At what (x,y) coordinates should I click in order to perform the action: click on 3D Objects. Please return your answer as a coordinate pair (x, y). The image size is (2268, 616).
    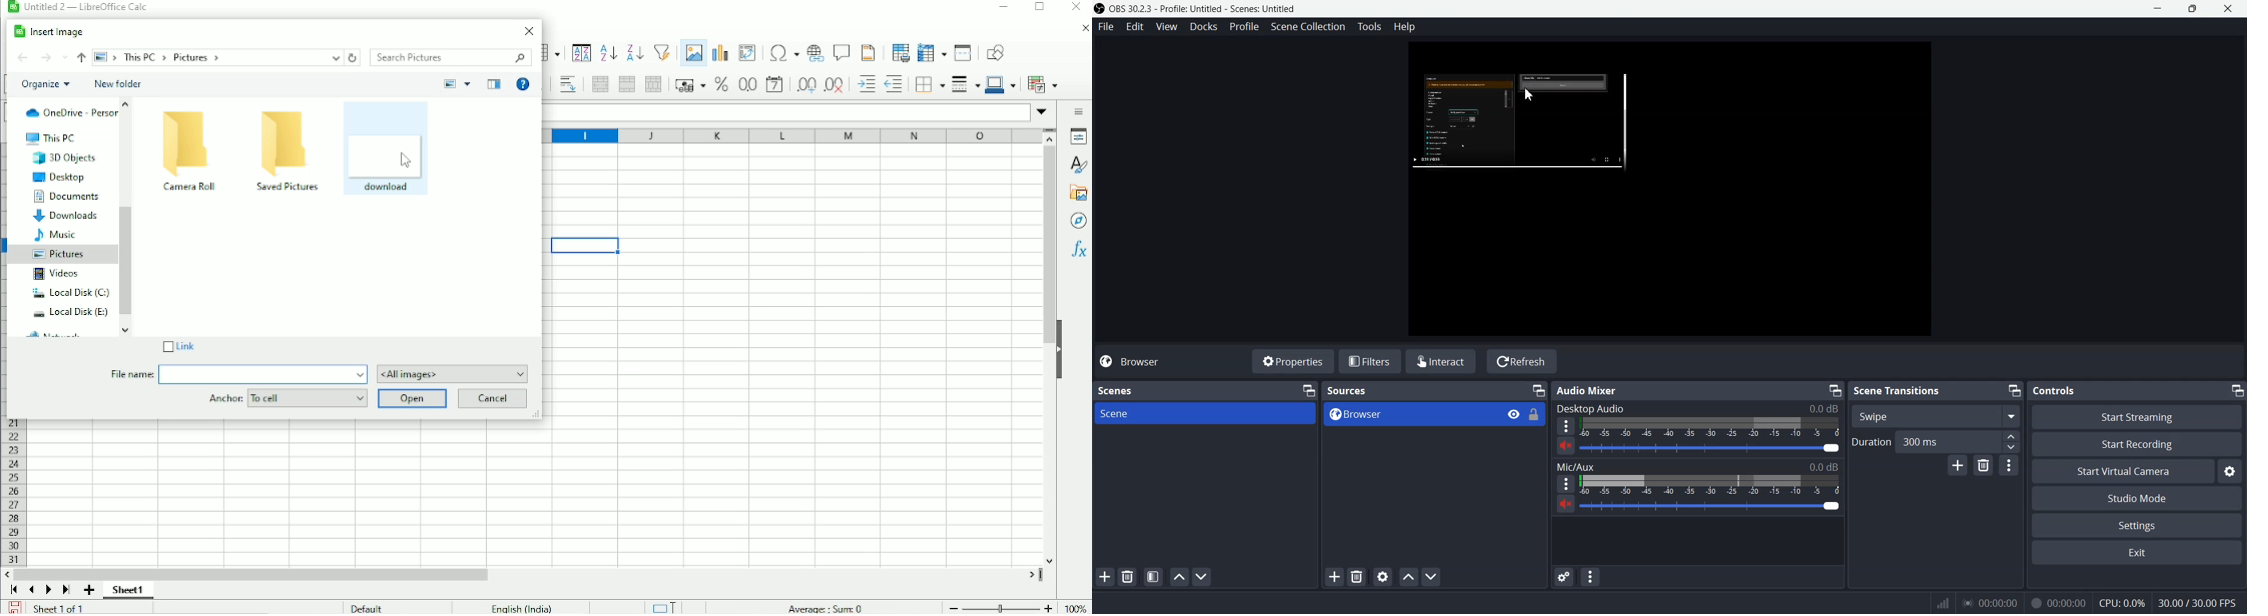
    Looking at the image, I should click on (63, 158).